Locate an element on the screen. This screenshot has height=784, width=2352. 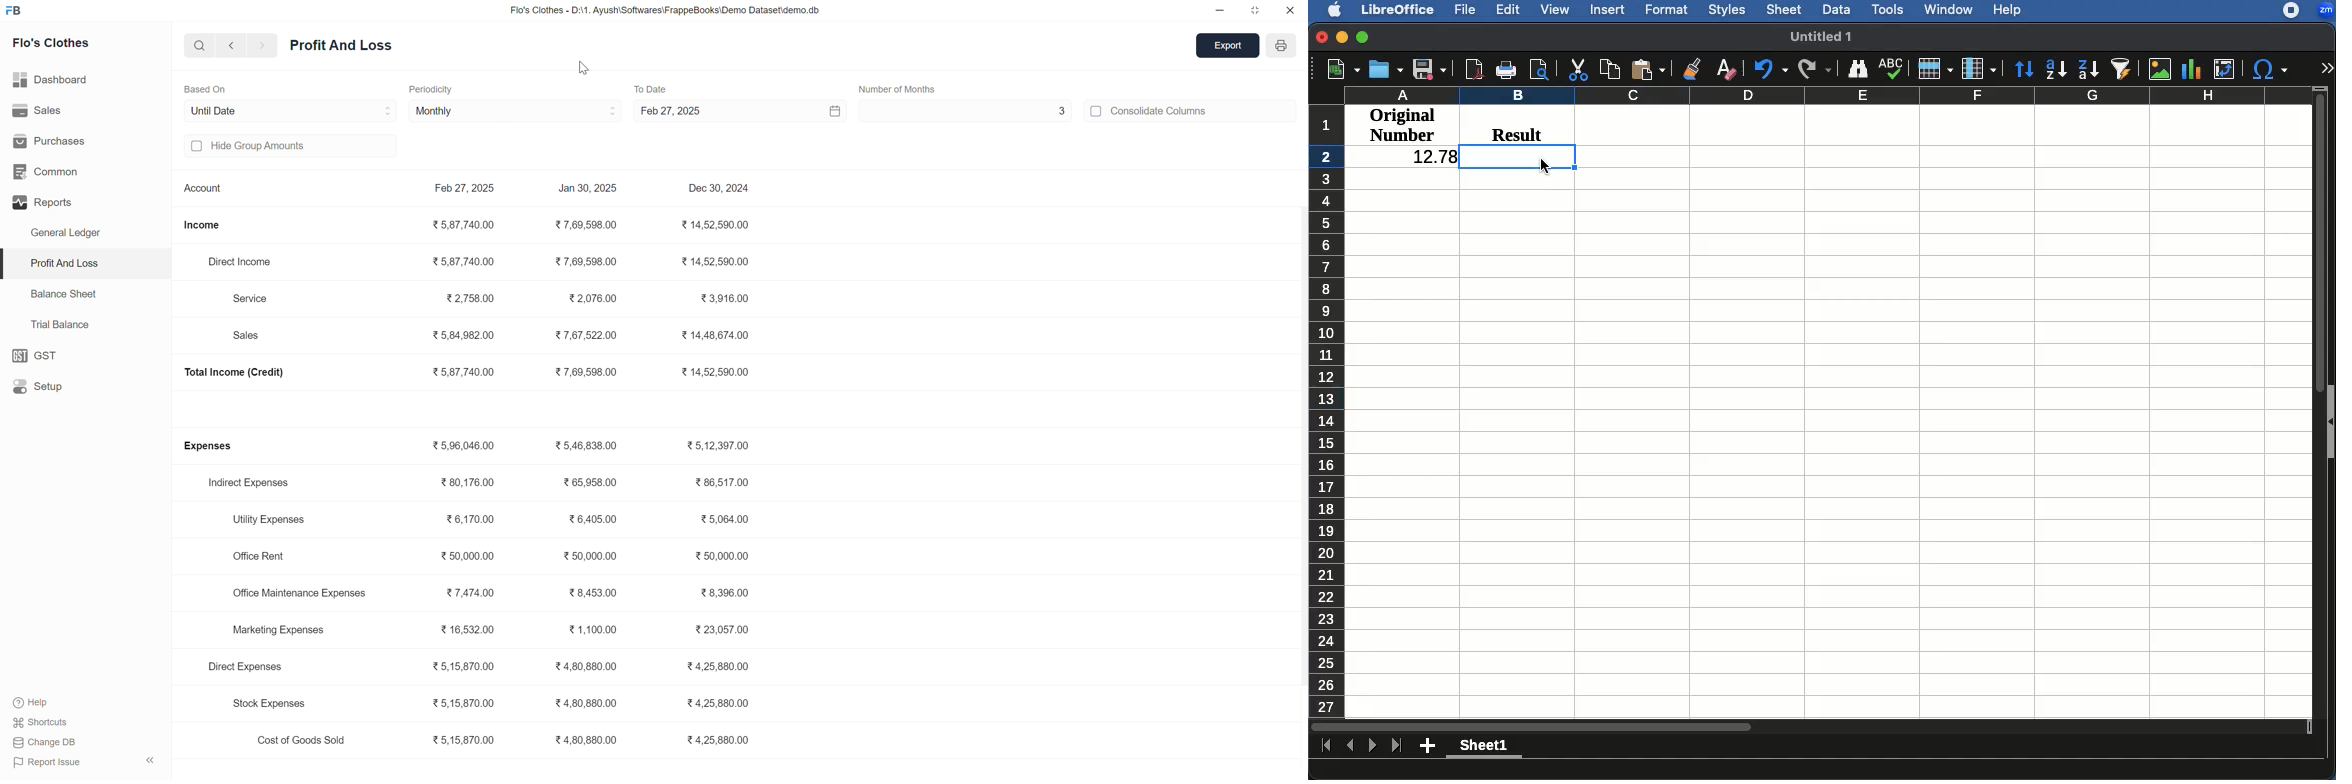
Based On is located at coordinates (209, 89).